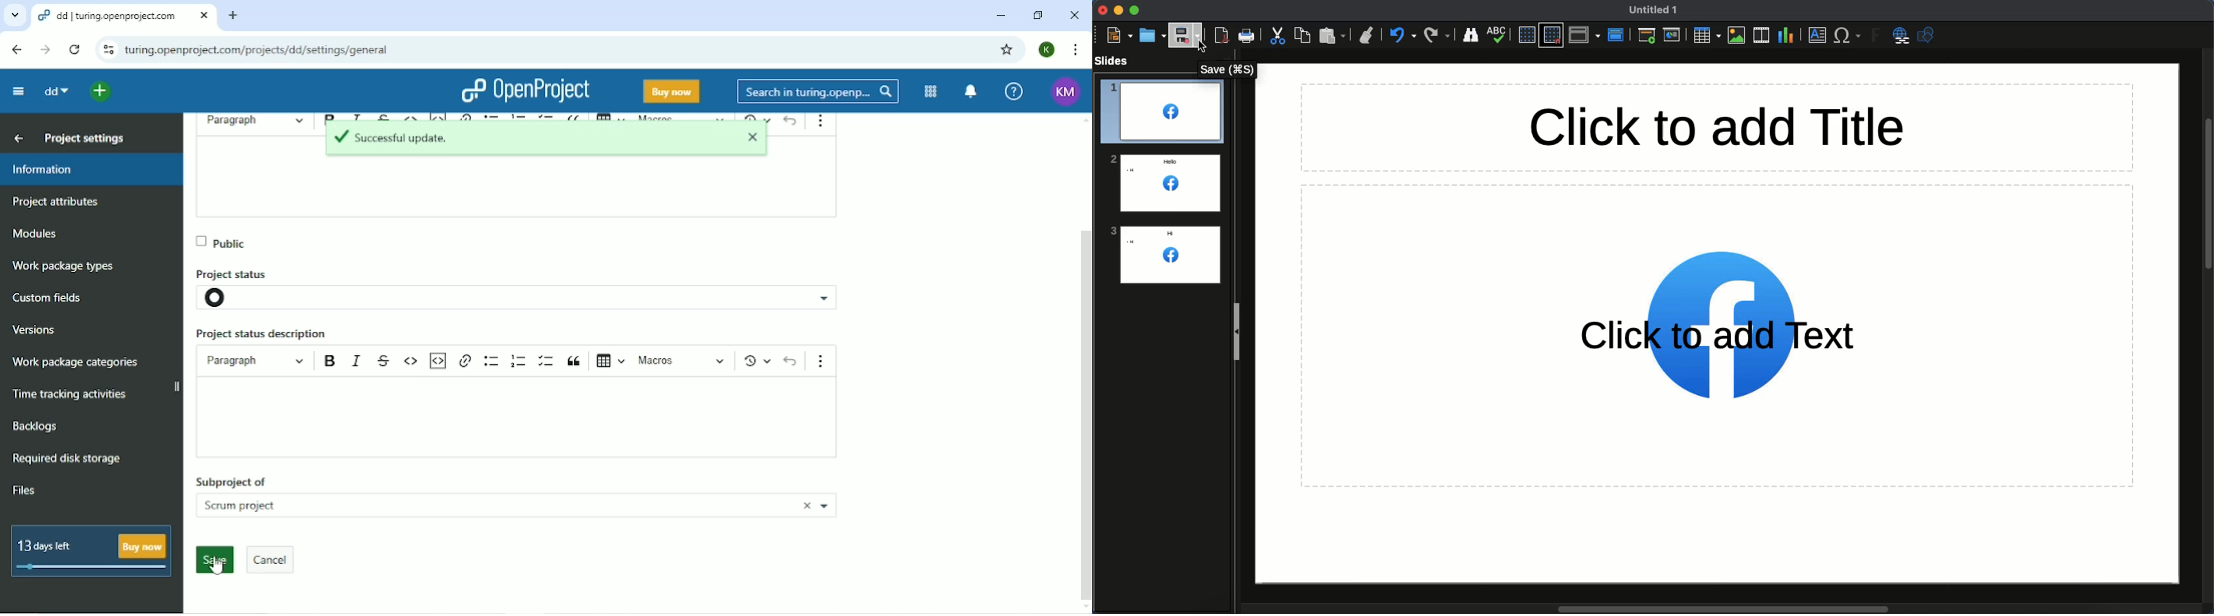 Image resolution: width=2240 pixels, height=616 pixels. What do you see at coordinates (522, 138) in the screenshot?
I see `Successful update` at bounding box center [522, 138].